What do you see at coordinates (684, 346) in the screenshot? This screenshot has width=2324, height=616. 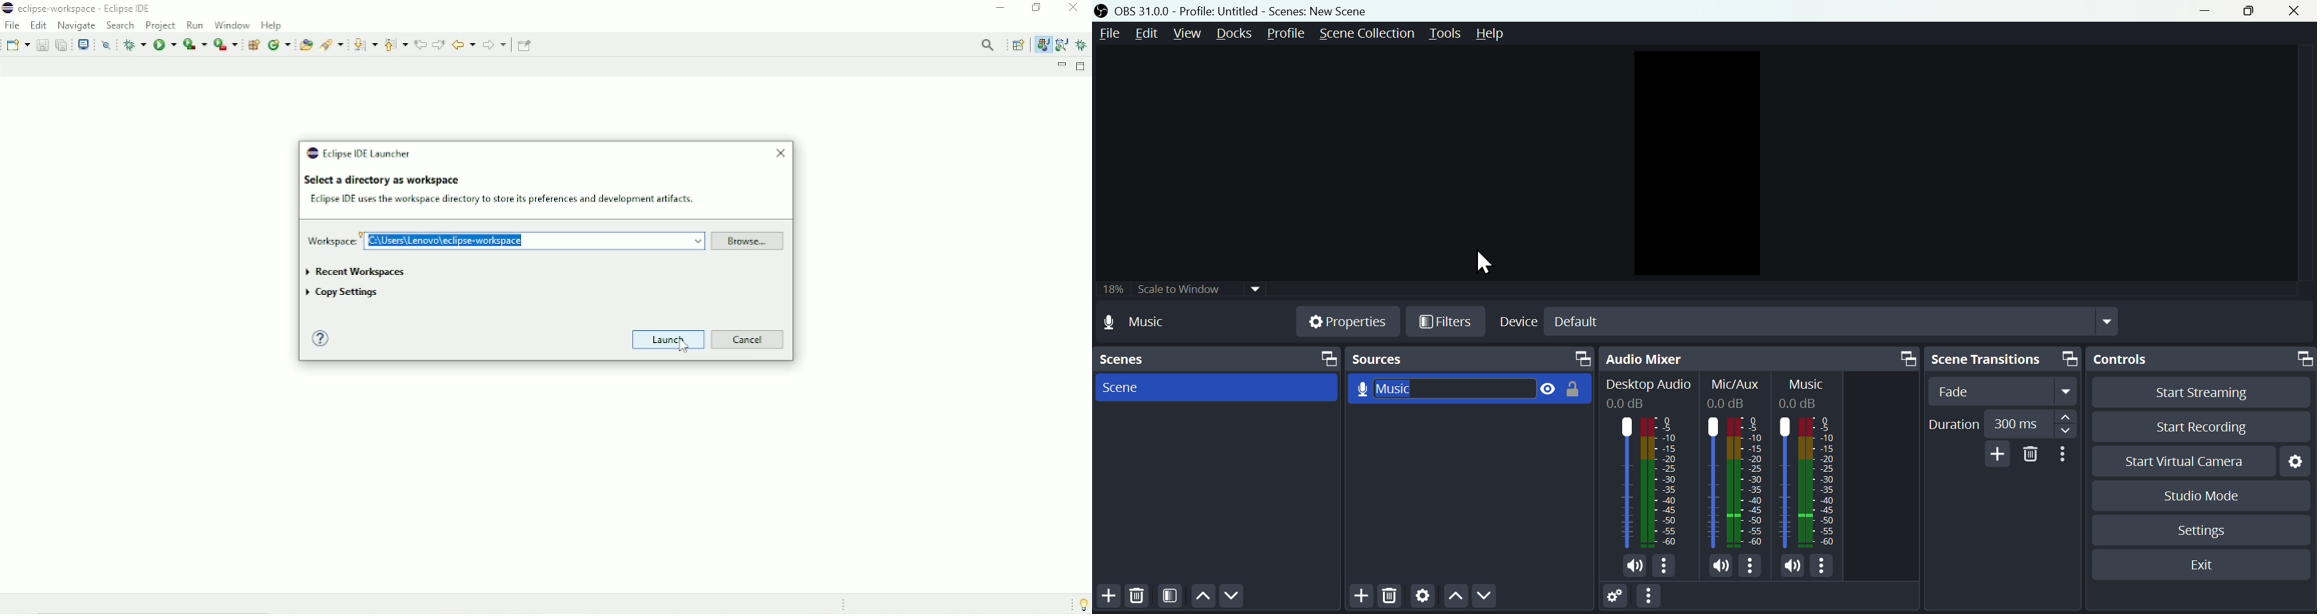 I see `Cursor` at bounding box center [684, 346].